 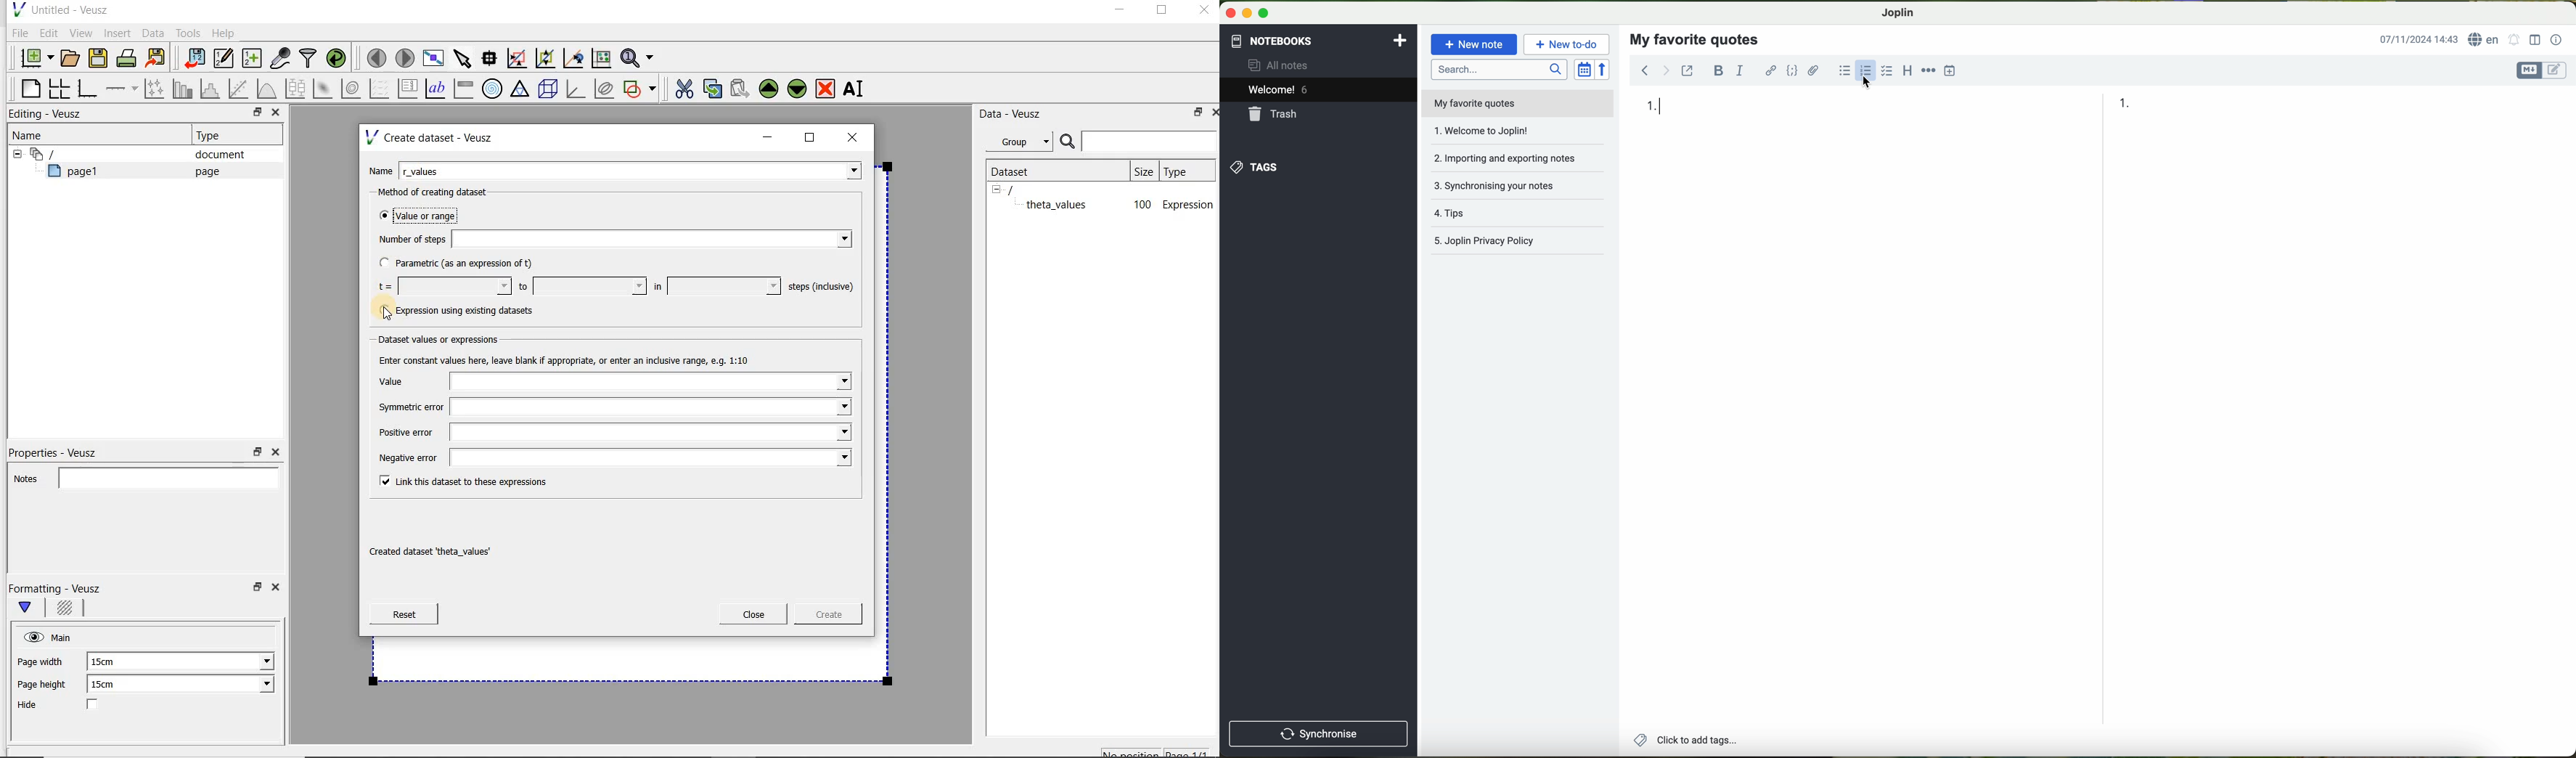 I want to click on add tags, so click(x=1685, y=742).